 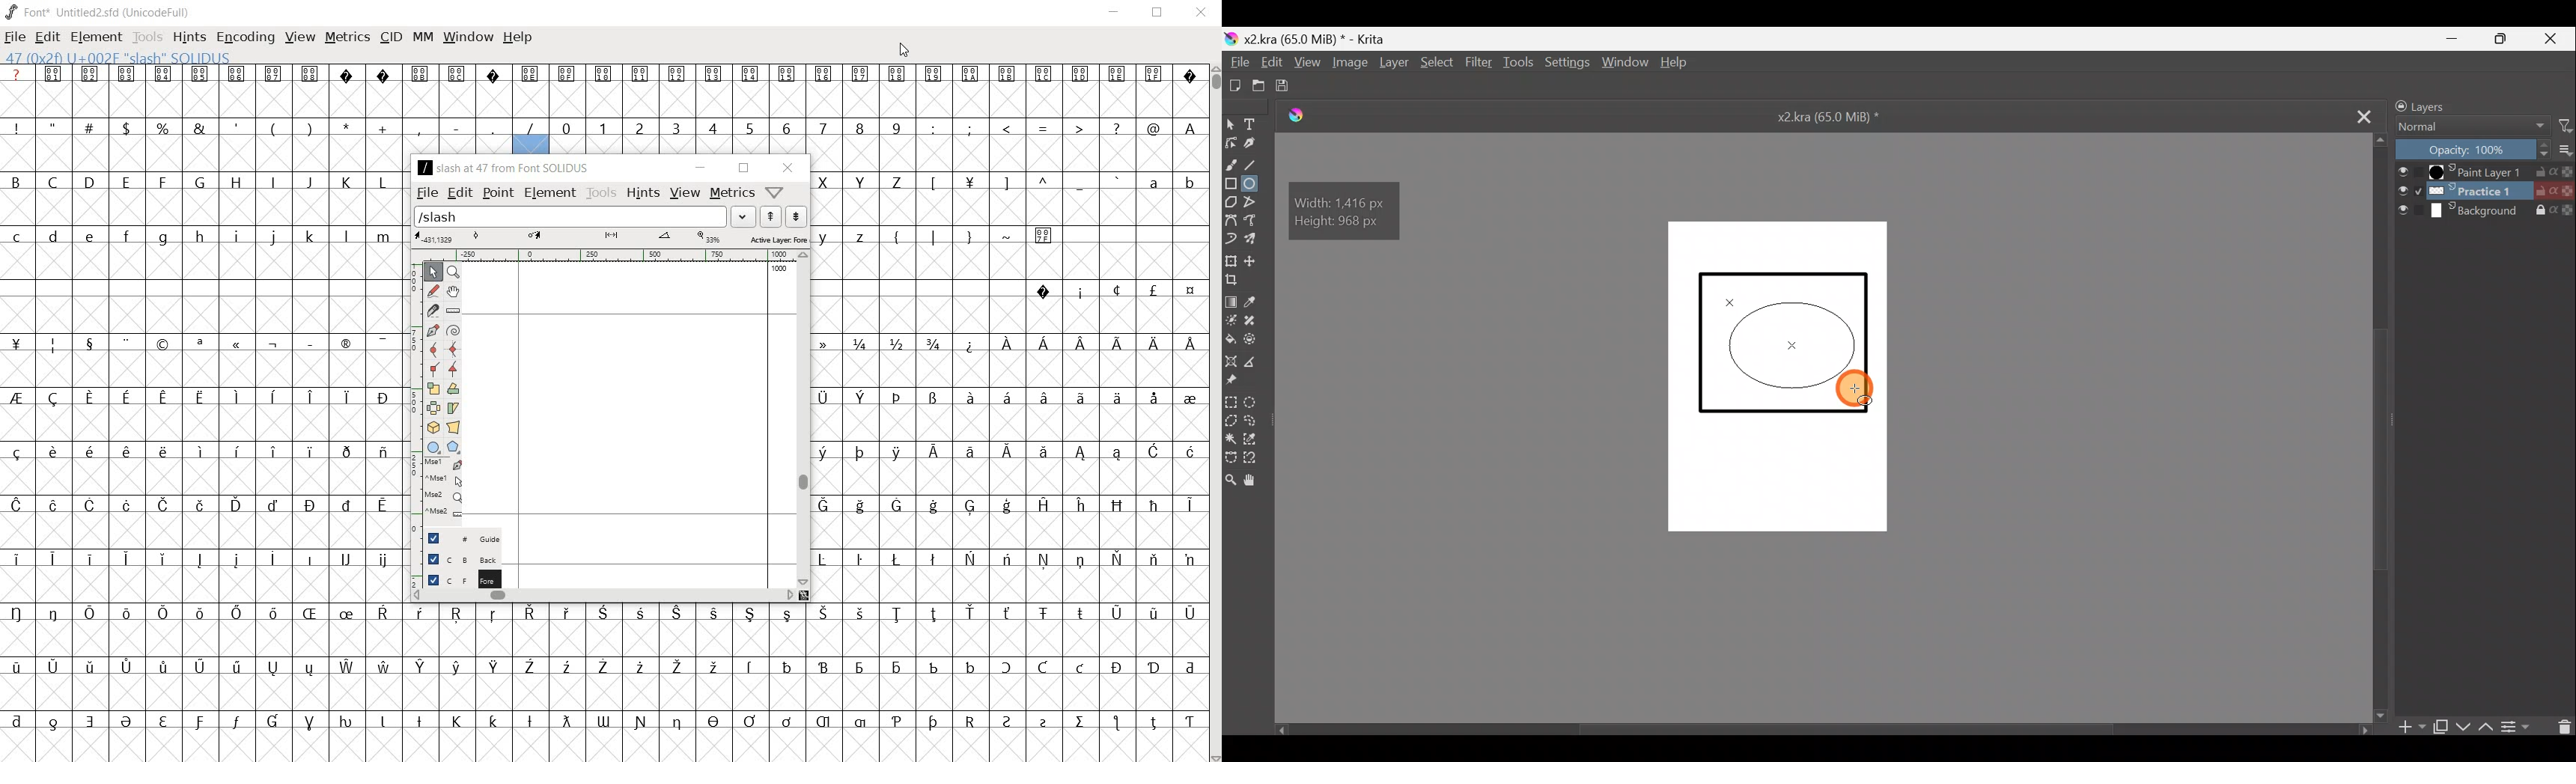 What do you see at coordinates (773, 269) in the screenshot?
I see `1000` at bounding box center [773, 269].